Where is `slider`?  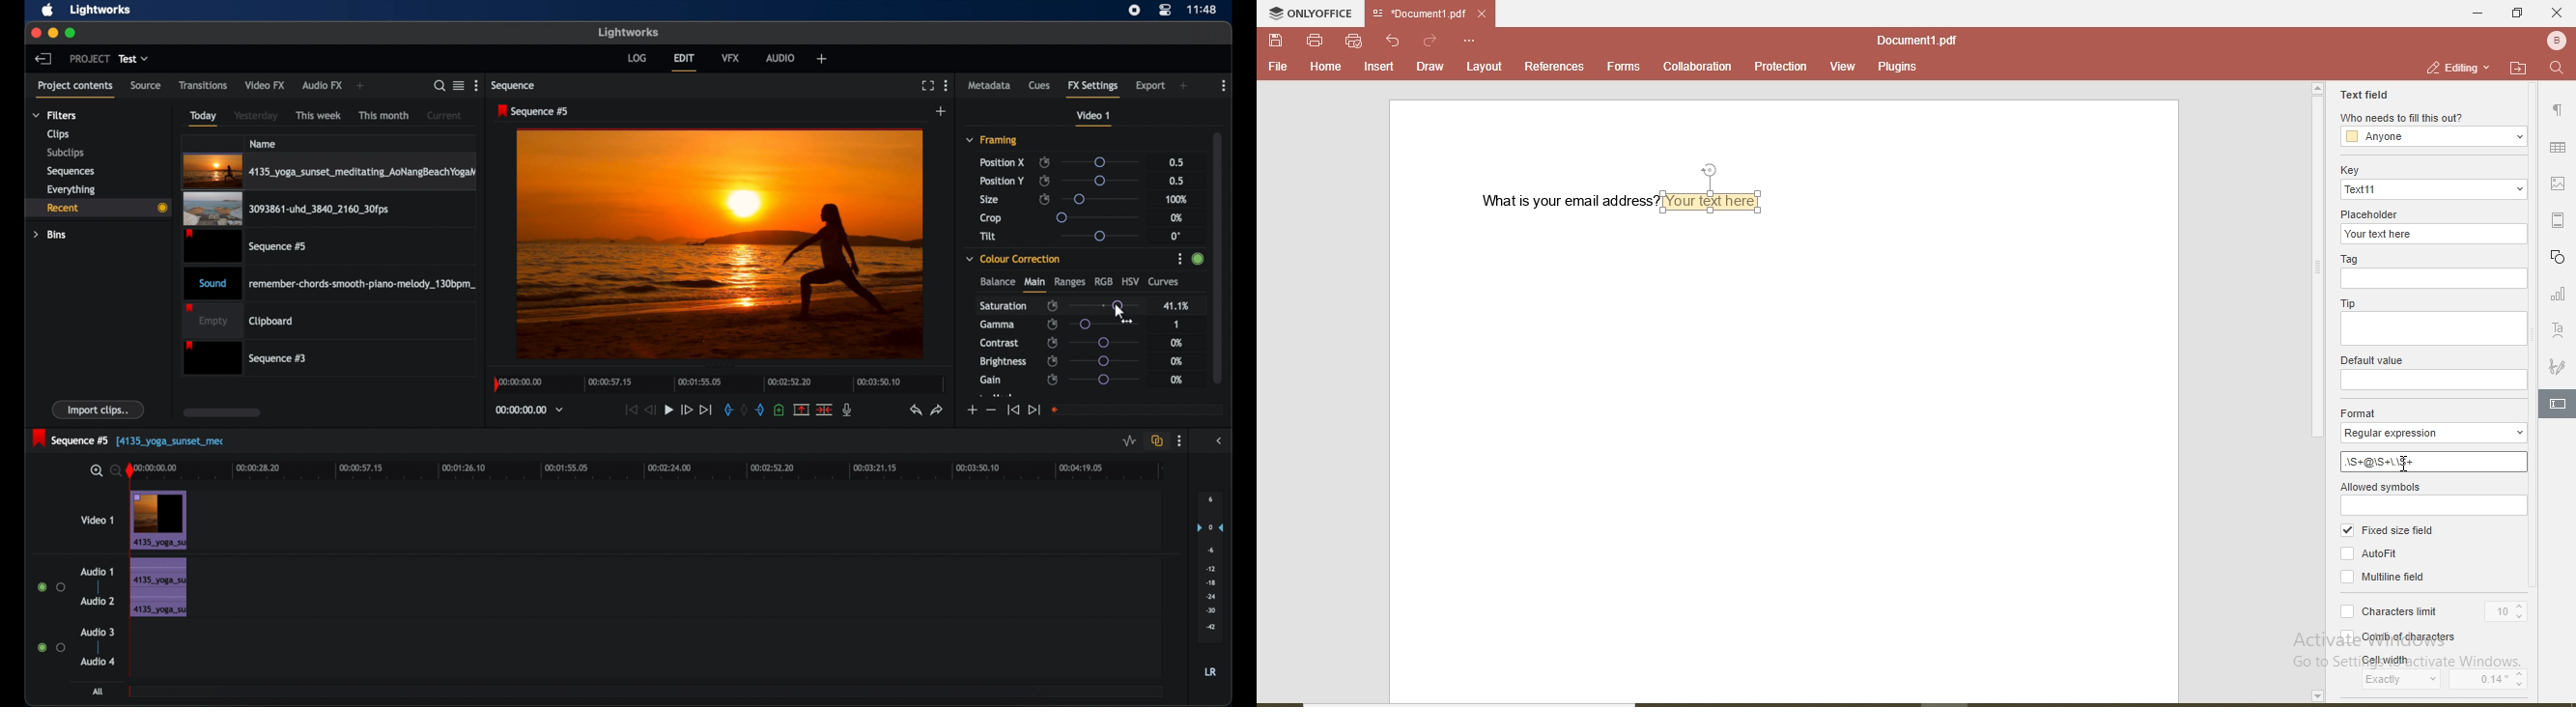
slider is located at coordinates (1100, 236).